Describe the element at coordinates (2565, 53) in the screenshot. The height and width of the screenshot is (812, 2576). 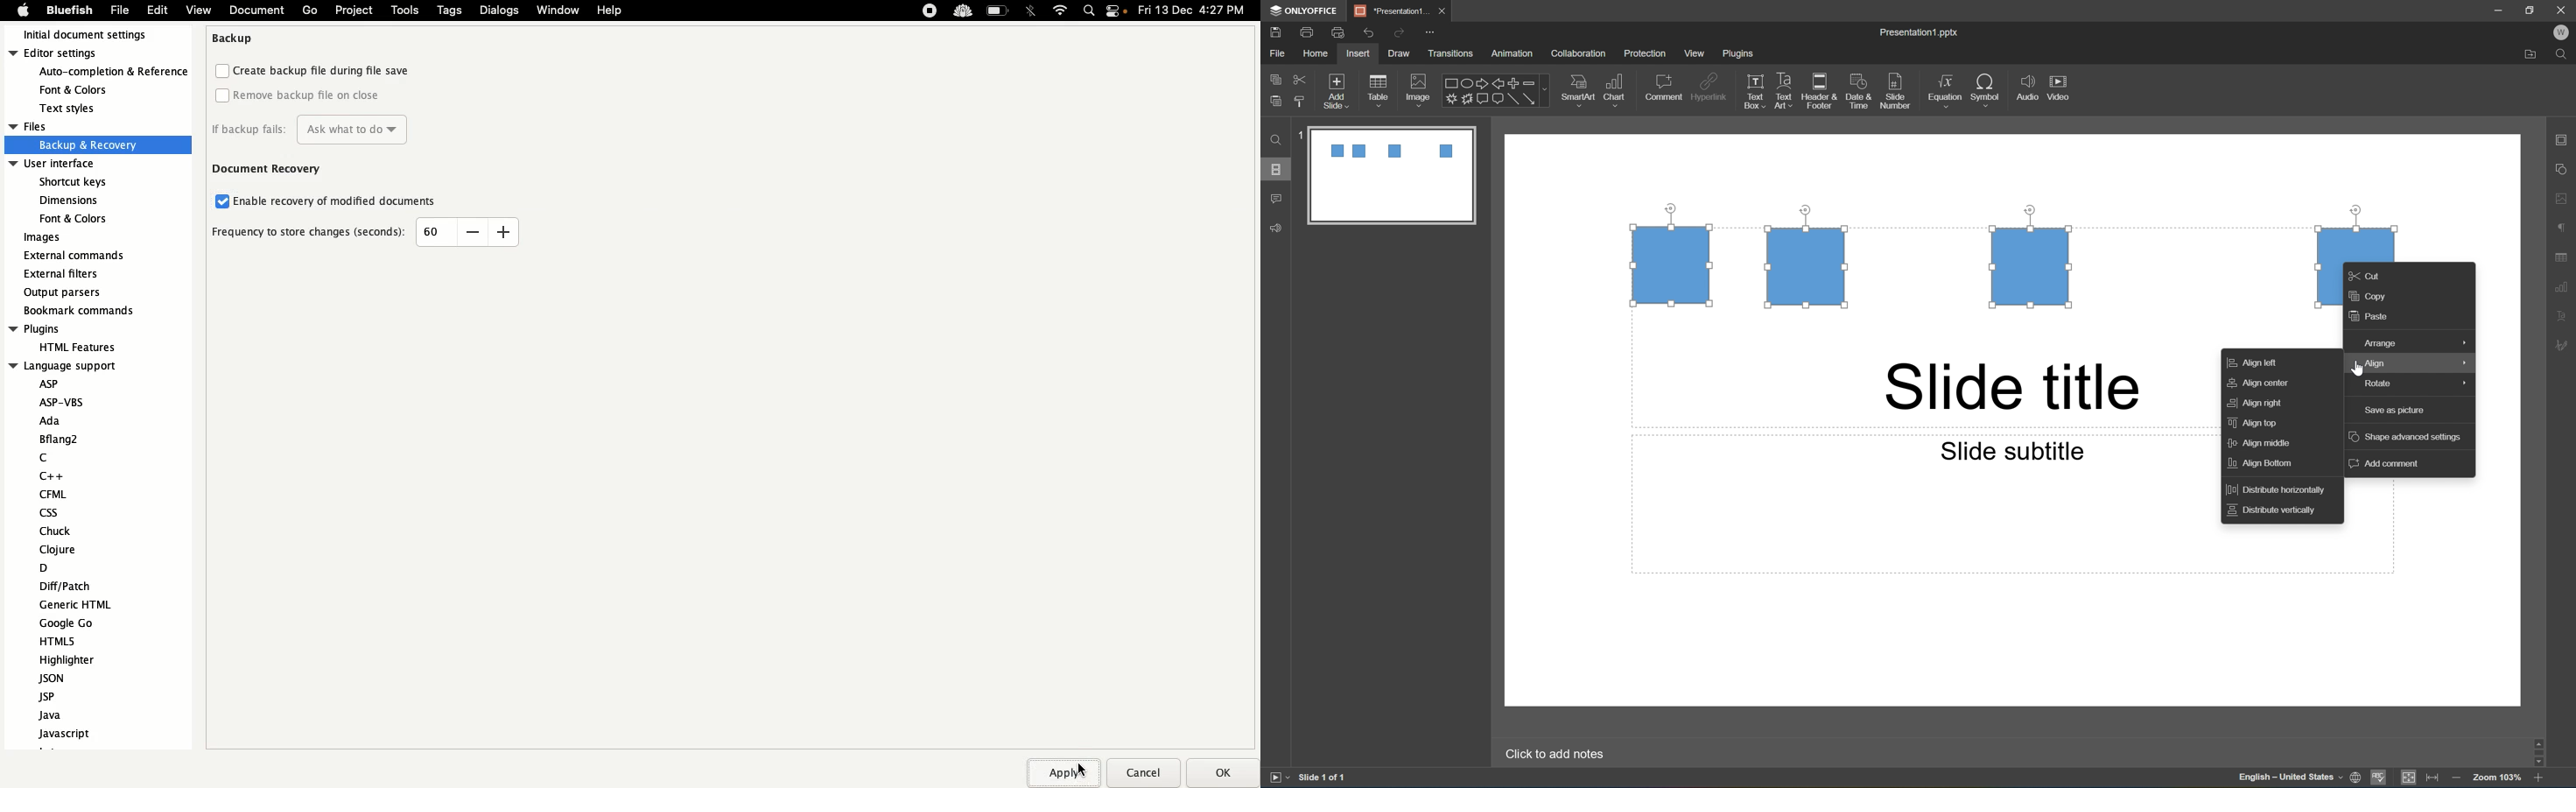
I see `Find` at that location.